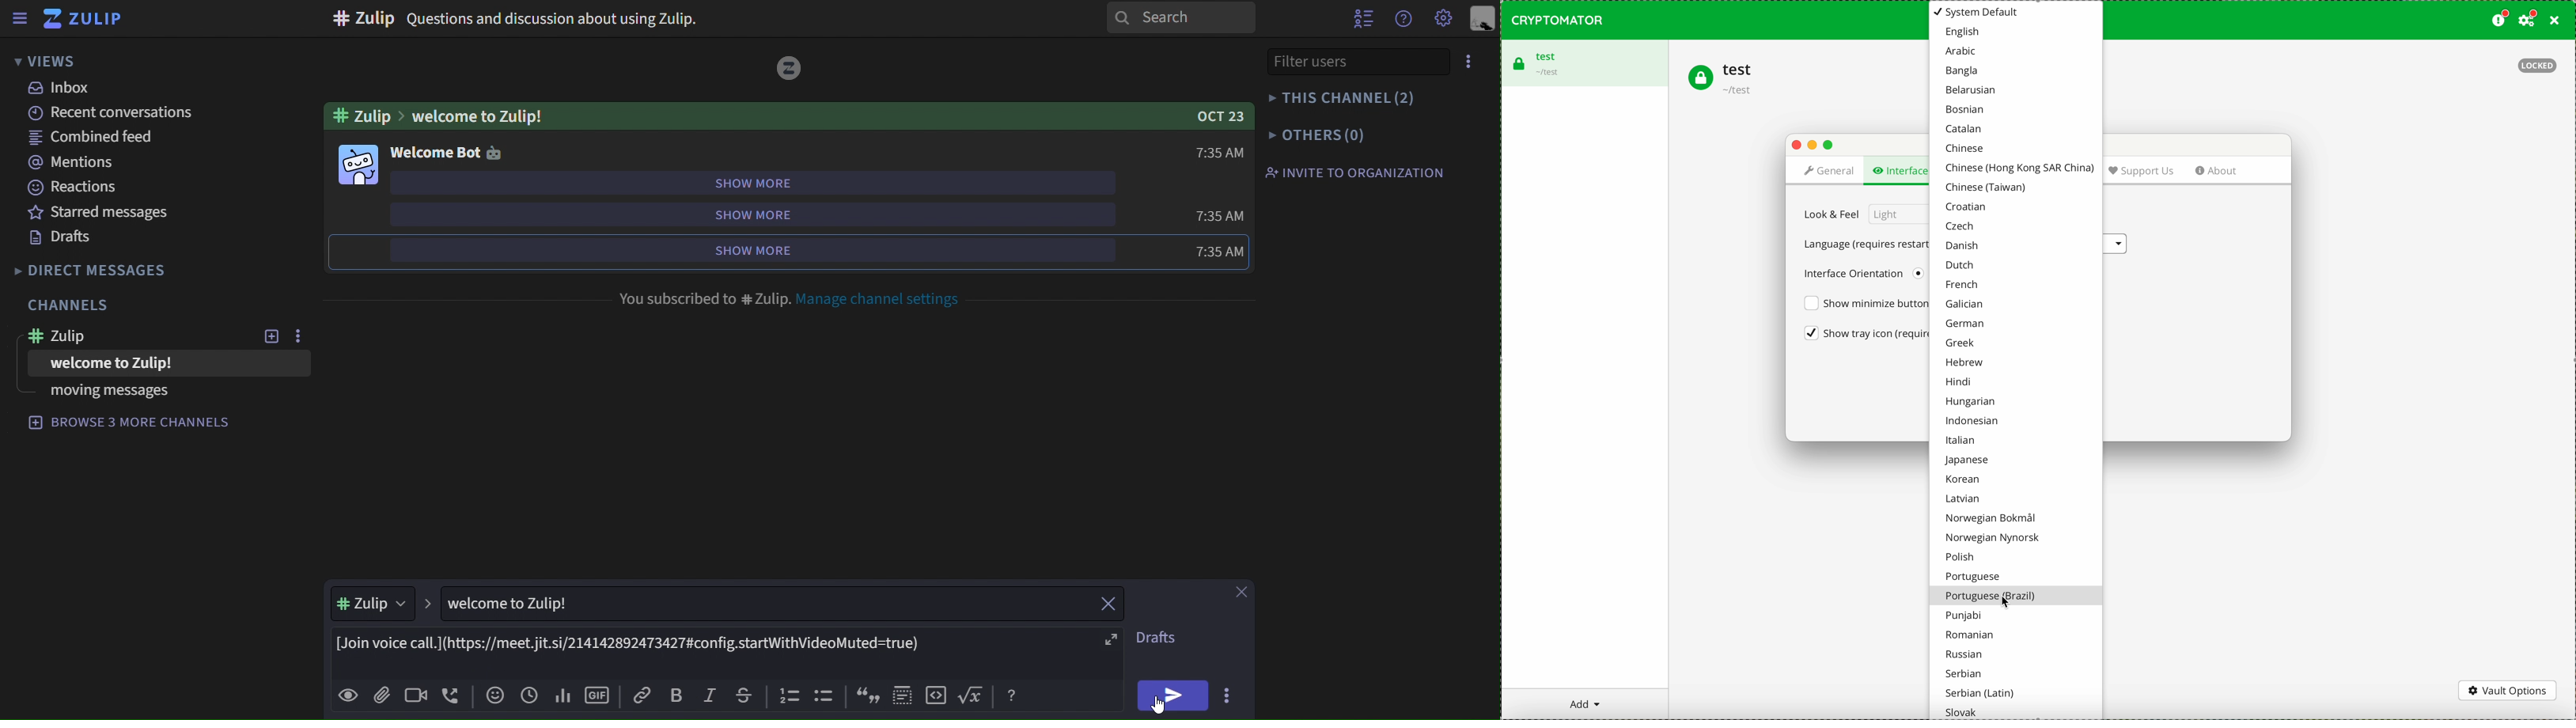 This screenshot has height=728, width=2576. Describe the element at coordinates (1109, 641) in the screenshot. I see `fullscreen` at that location.